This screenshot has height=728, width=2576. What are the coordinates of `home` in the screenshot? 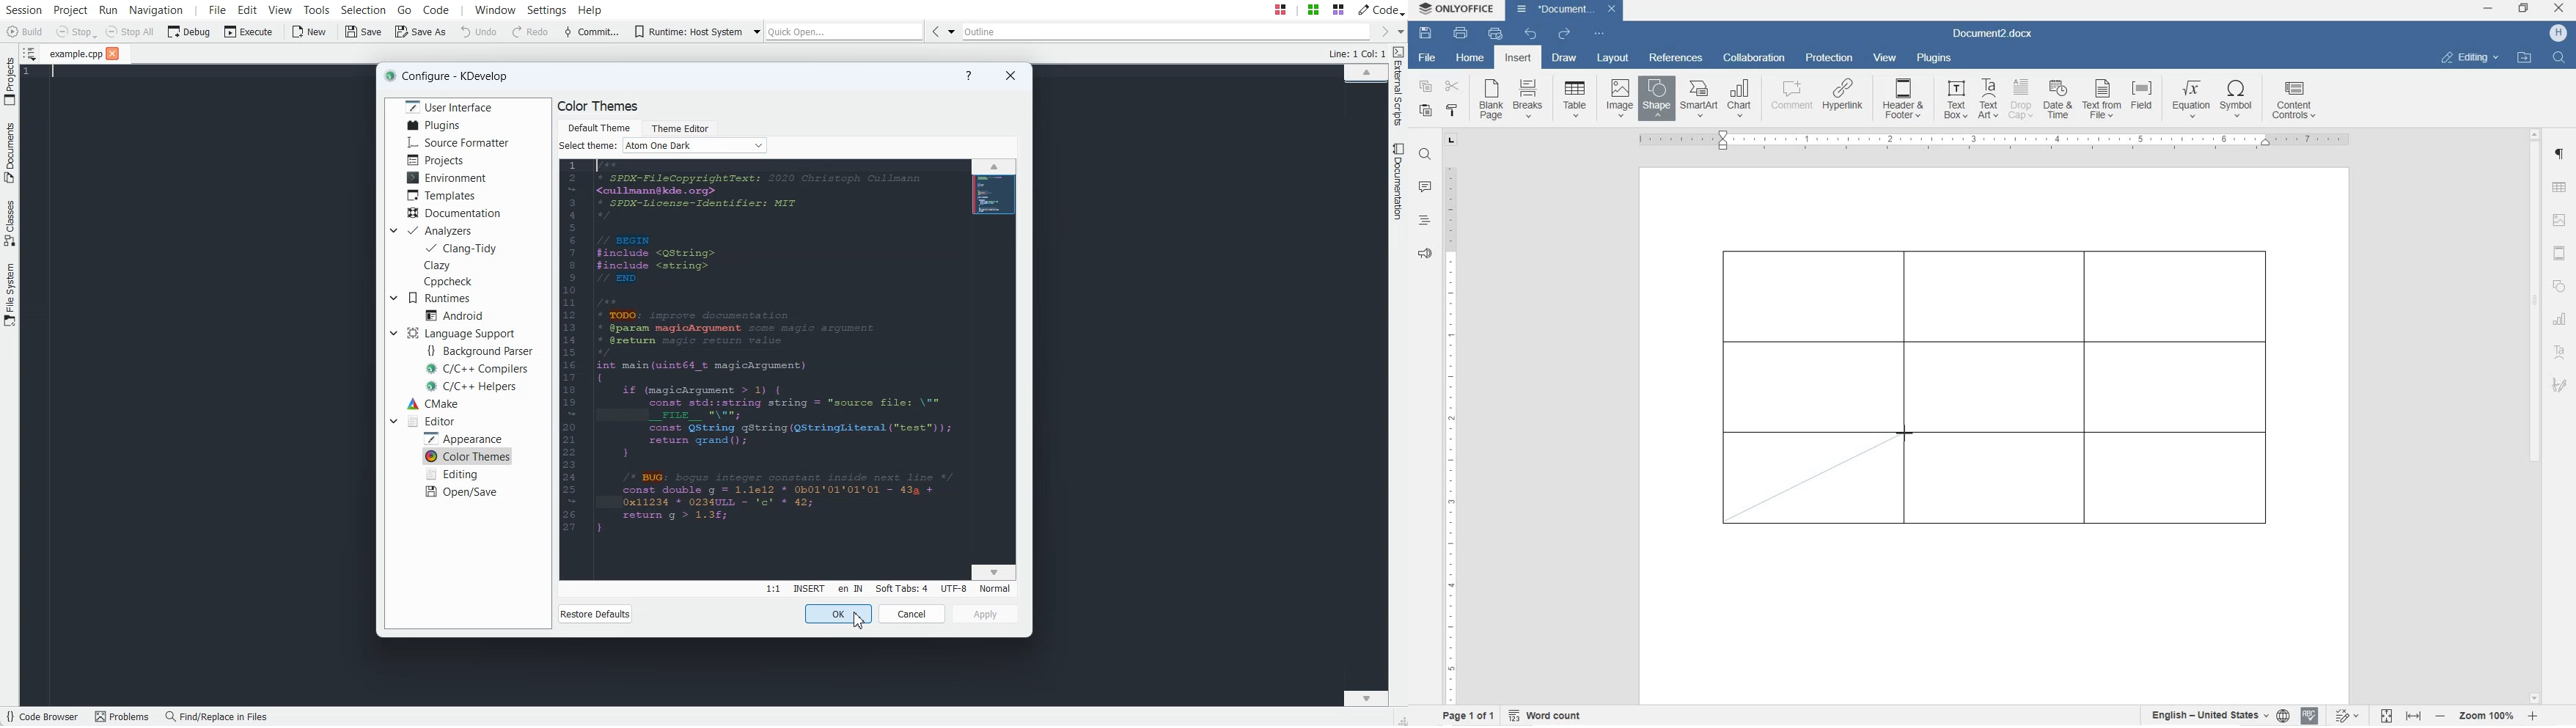 It's located at (1471, 58).